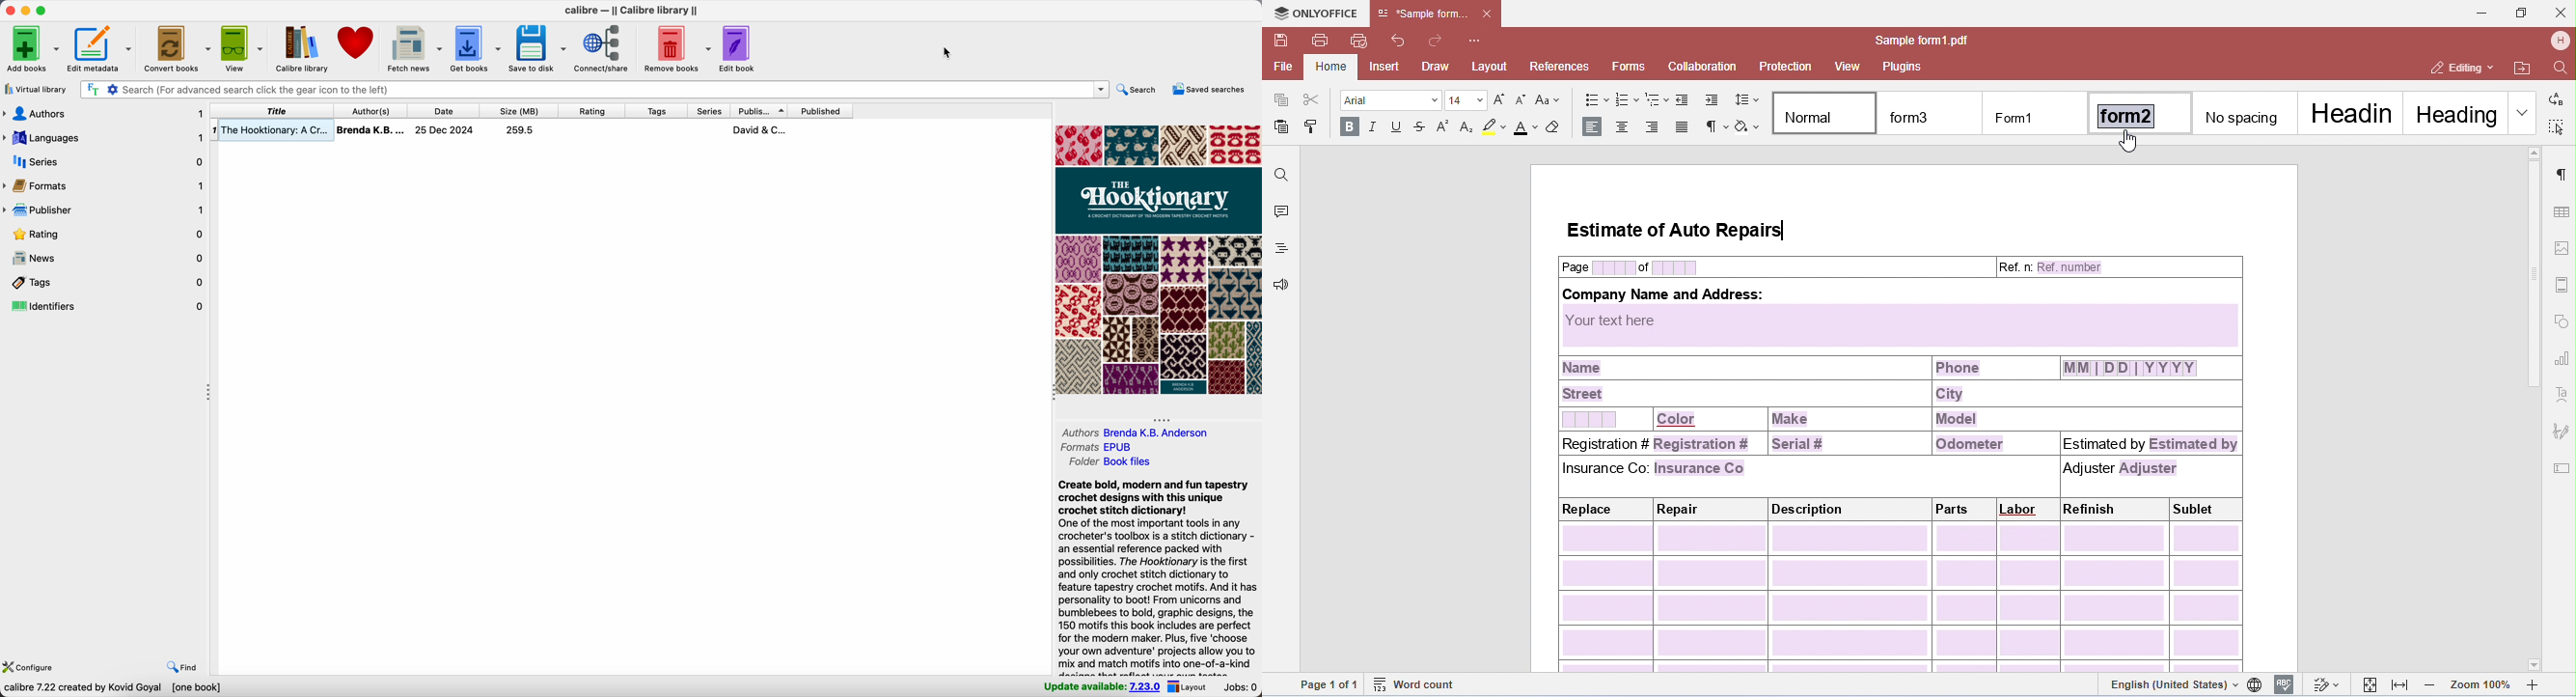 Image resolution: width=2576 pixels, height=700 pixels. I want to click on Calibre, so click(635, 12).